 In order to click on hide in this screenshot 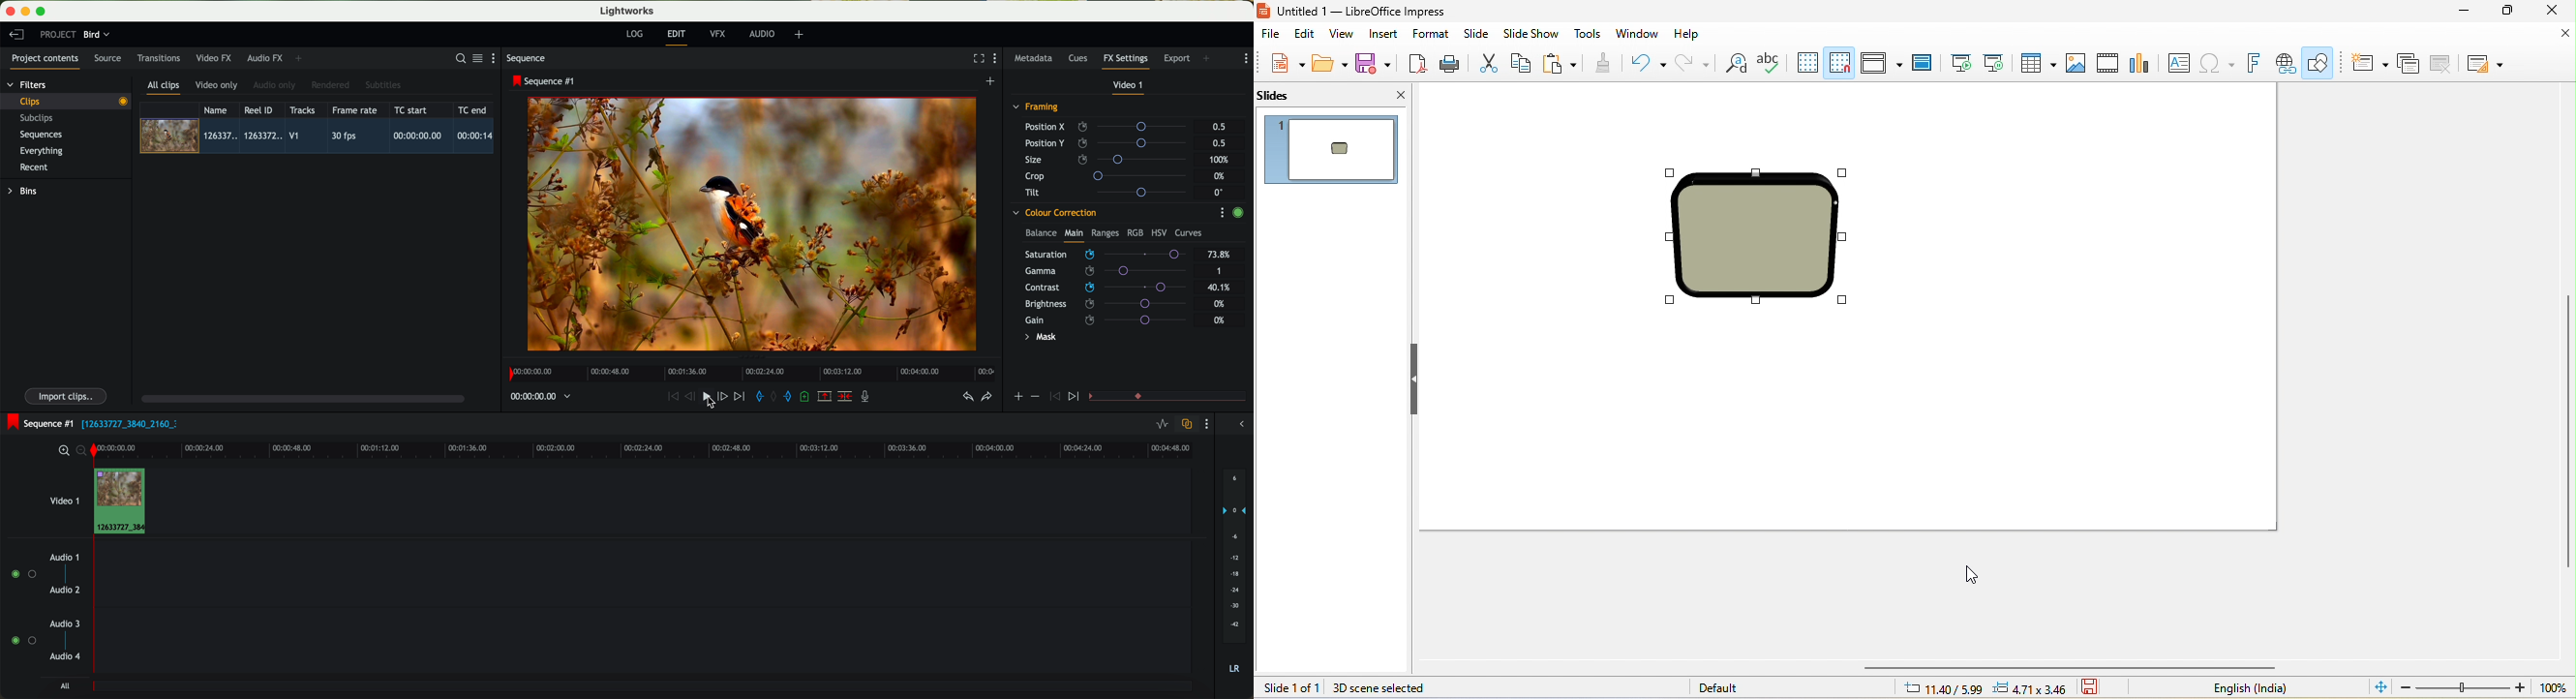, I will do `click(1415, 379)`.